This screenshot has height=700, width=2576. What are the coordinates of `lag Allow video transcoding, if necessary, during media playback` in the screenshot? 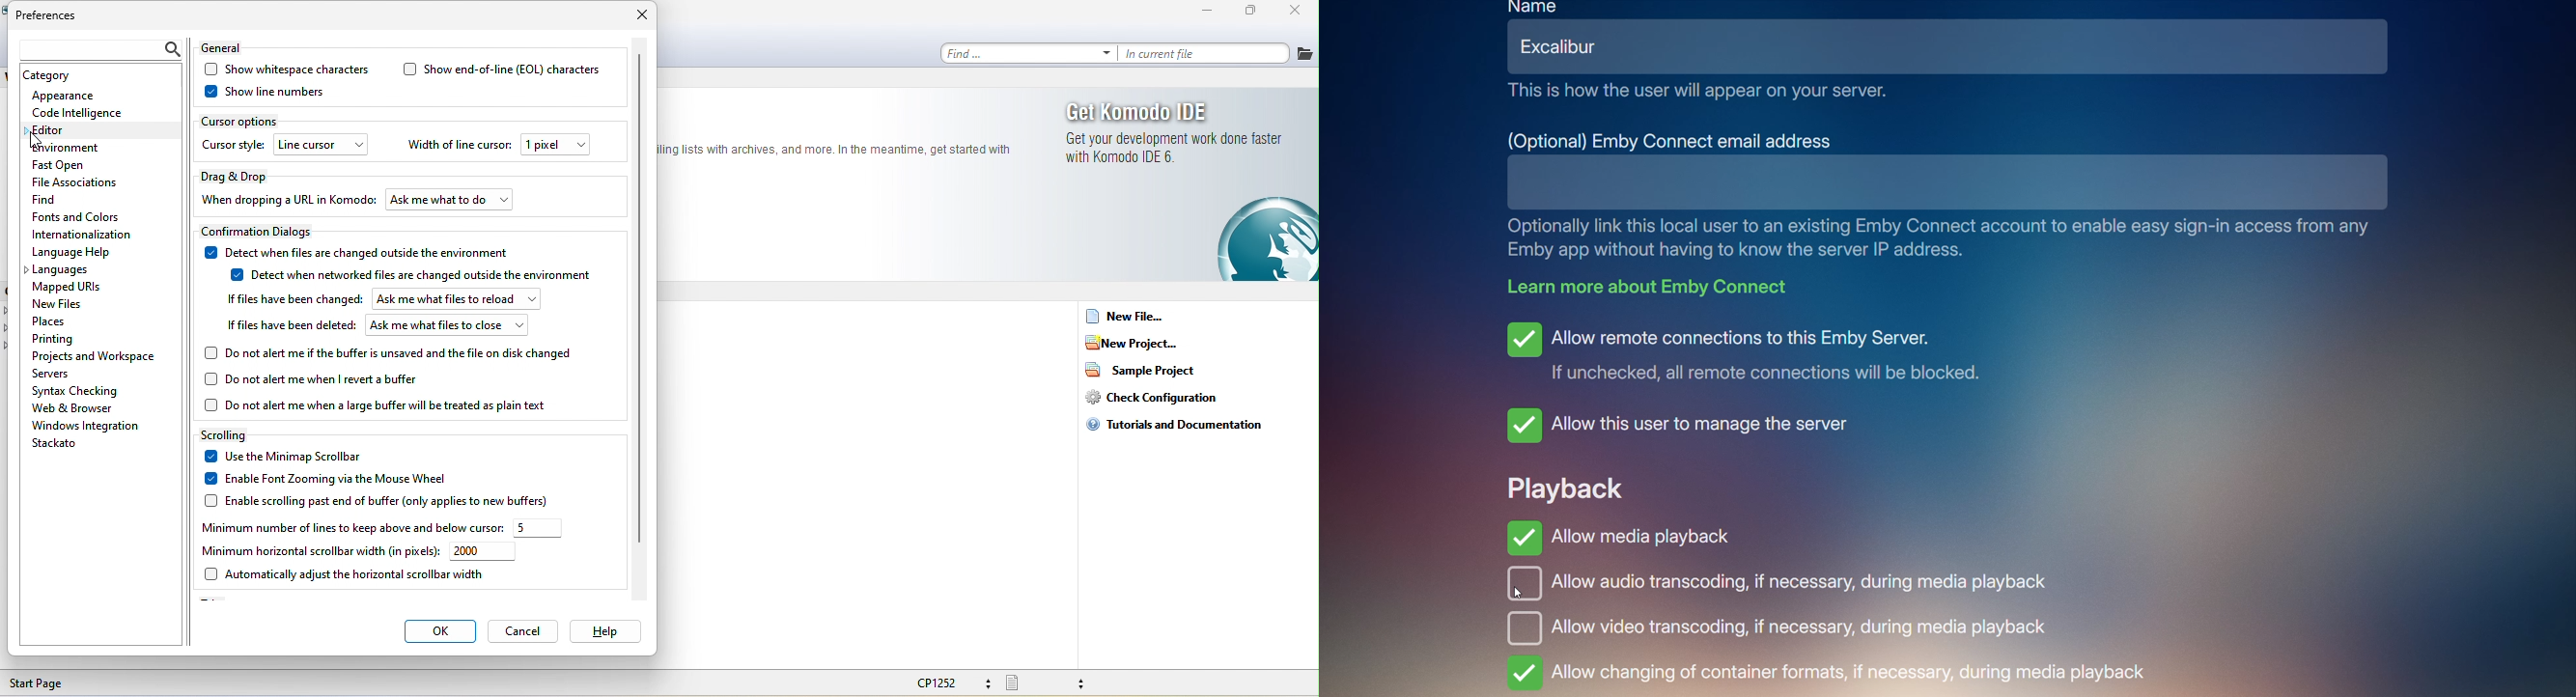 It's located at (1802, 628).